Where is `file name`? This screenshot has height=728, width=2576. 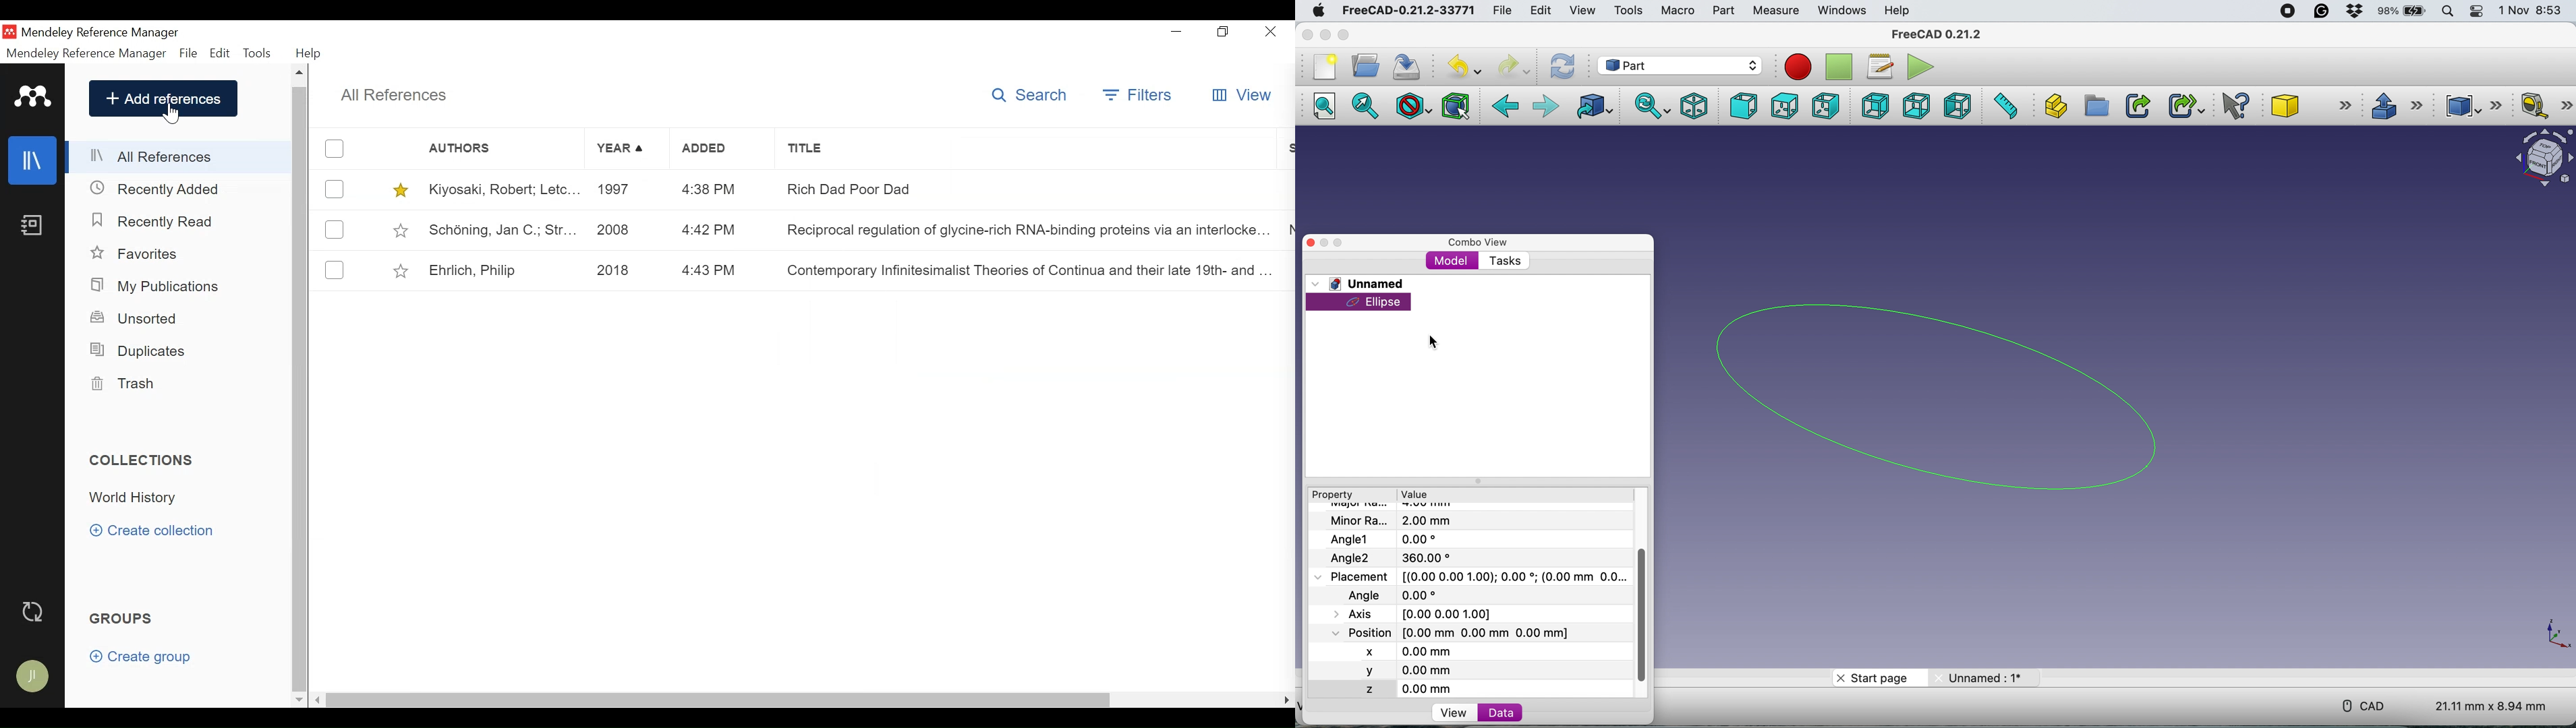 file name is located at coordinates (1396, 521).